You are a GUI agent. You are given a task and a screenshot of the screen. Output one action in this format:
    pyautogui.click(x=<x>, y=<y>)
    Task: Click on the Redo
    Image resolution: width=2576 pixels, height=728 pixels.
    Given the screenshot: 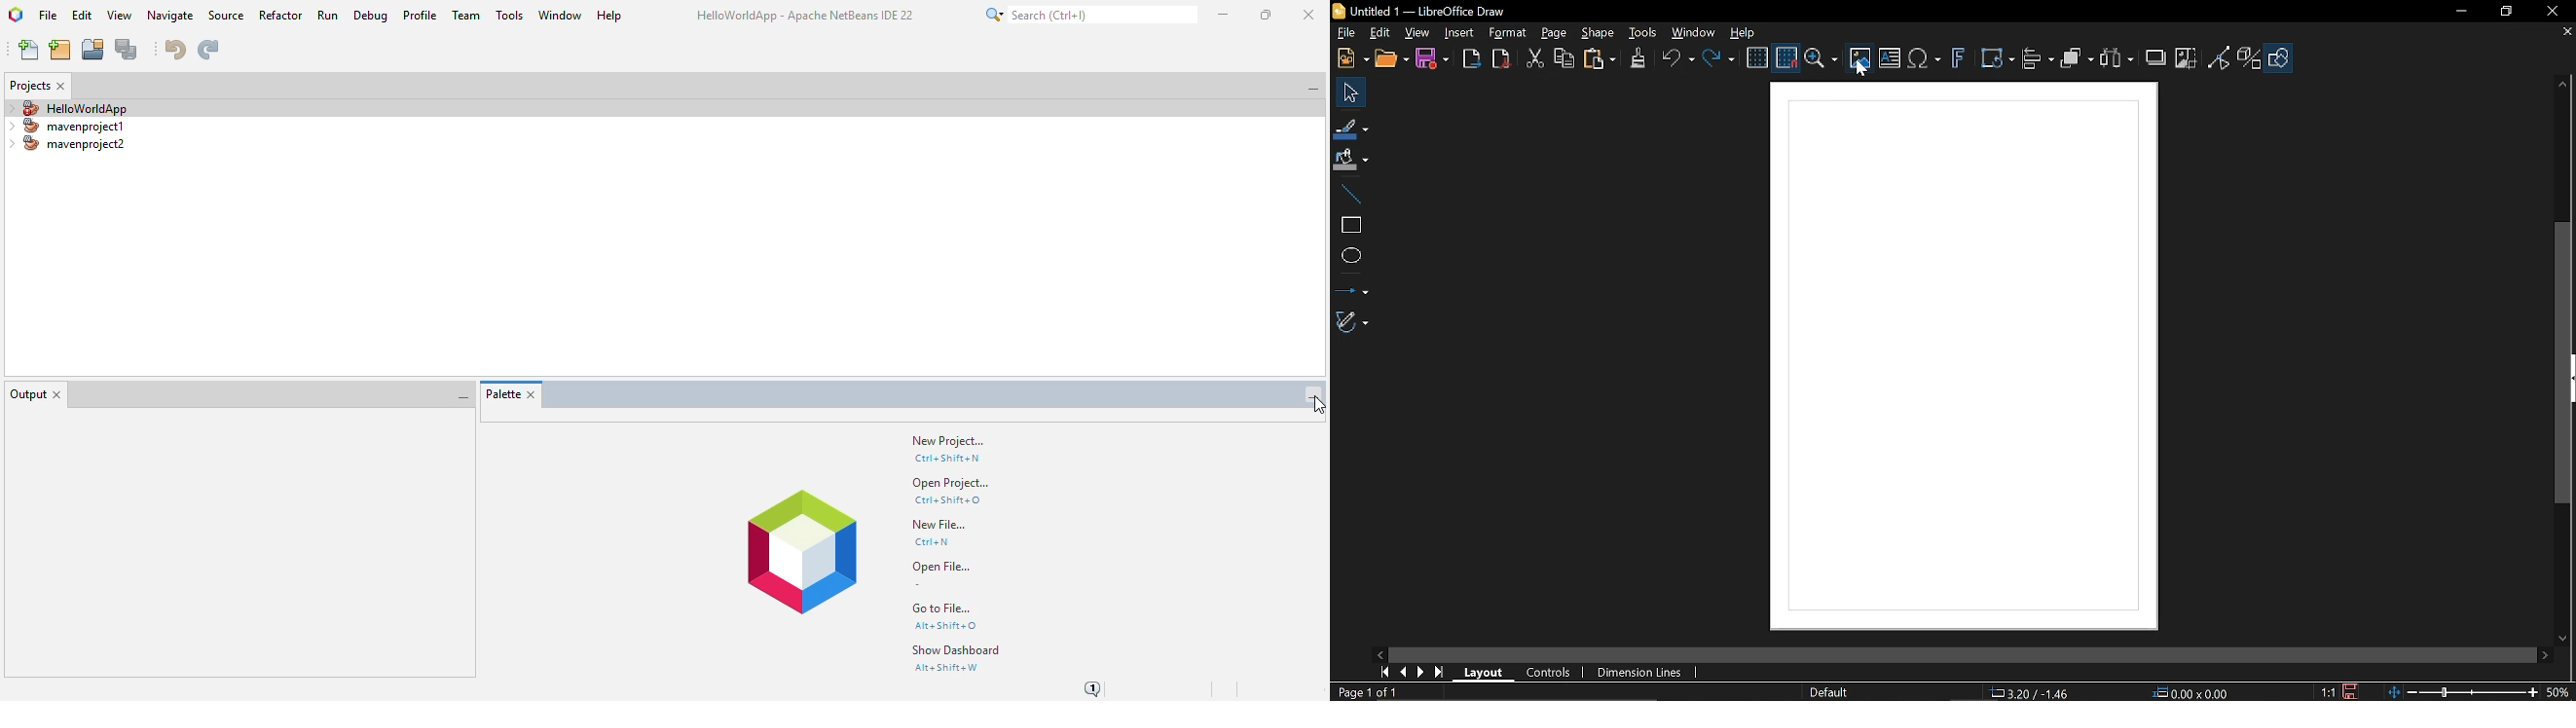 What is the action you would take?
    pyautogui.click(x=1721, y=62)
    